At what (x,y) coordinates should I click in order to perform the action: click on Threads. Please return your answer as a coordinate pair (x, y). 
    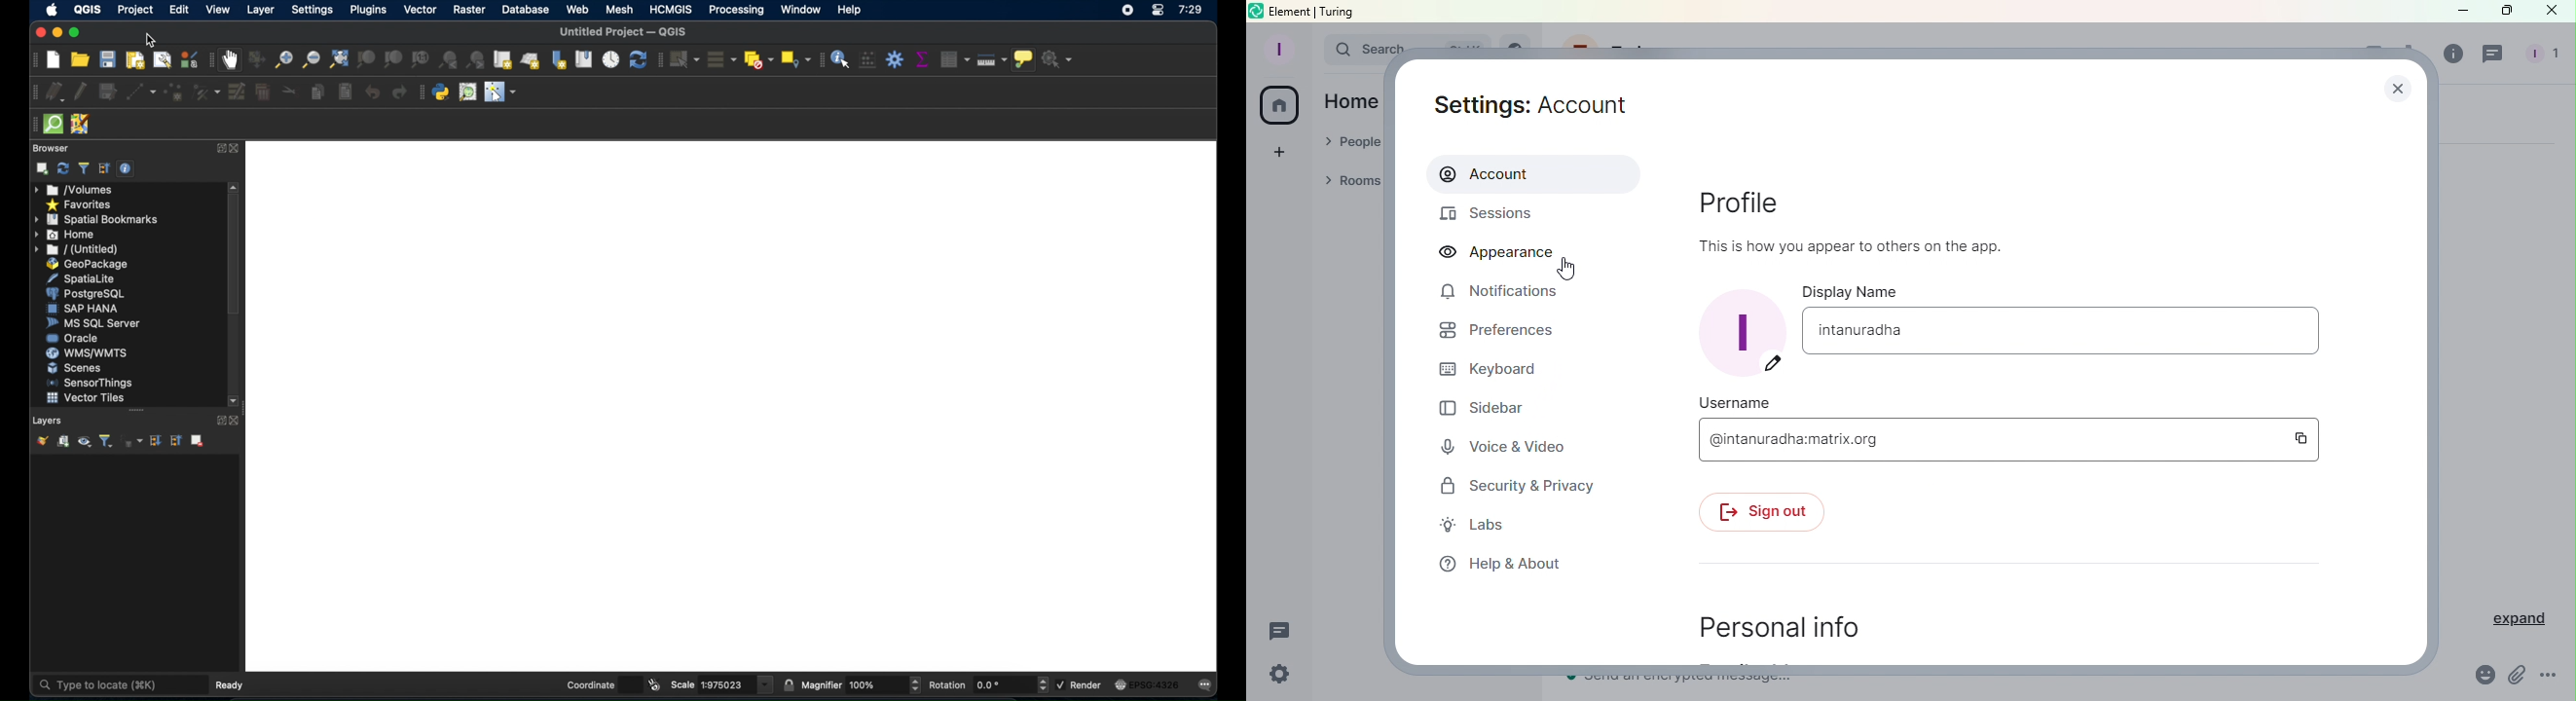
    Looking at the image, I should click on (2495, 55).